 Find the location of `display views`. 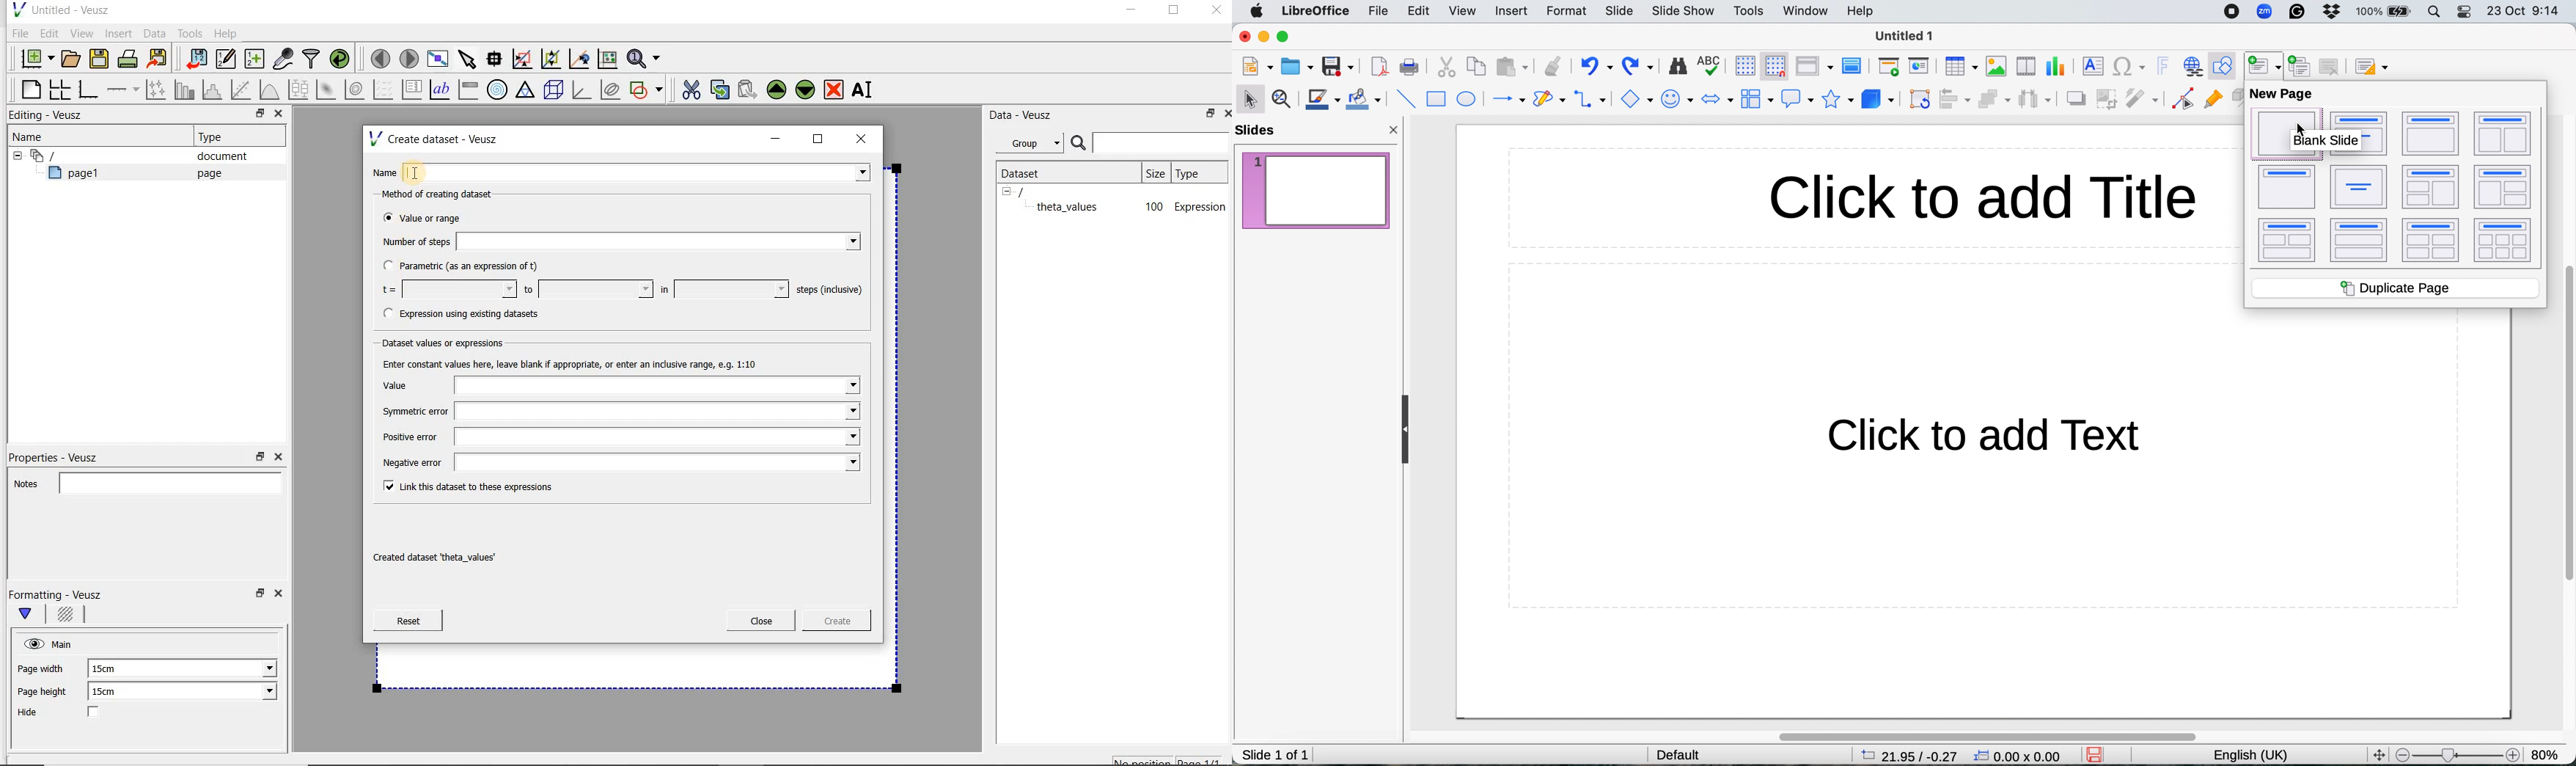

display views is located at coordinates (1816, 66).